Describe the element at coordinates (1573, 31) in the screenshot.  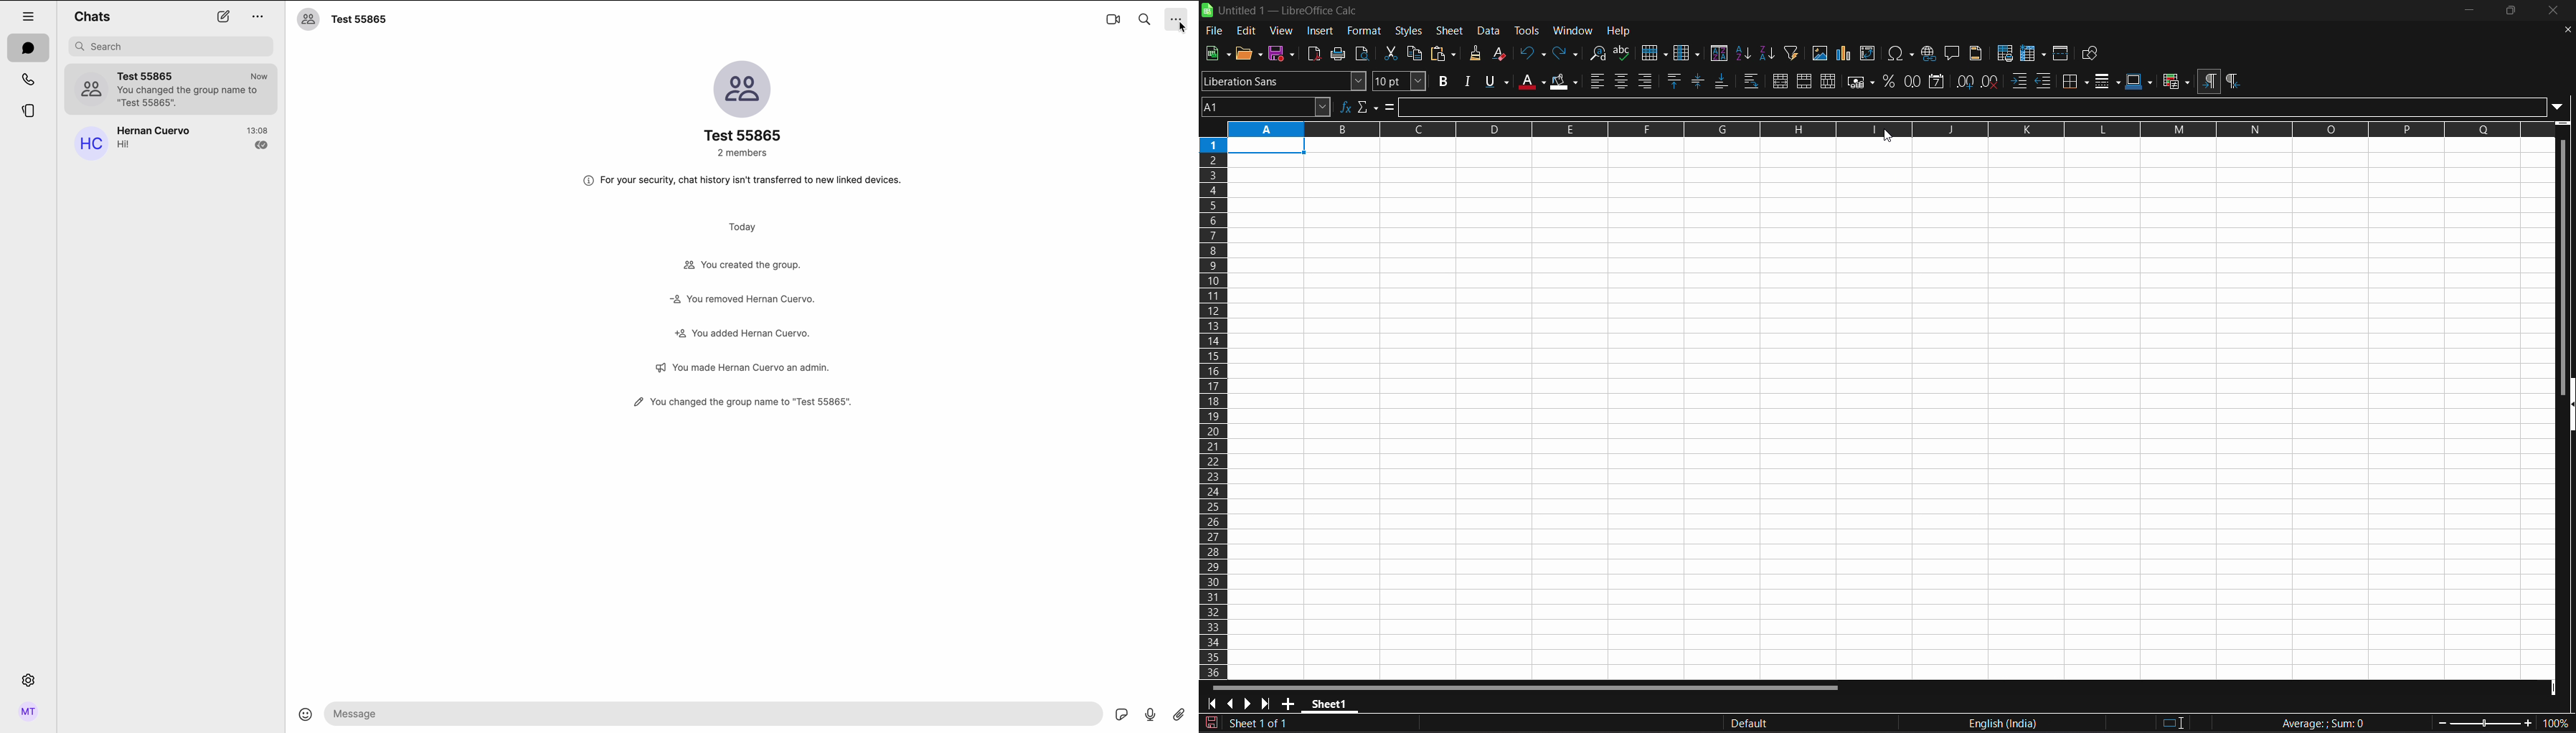
I see `window` at that location.